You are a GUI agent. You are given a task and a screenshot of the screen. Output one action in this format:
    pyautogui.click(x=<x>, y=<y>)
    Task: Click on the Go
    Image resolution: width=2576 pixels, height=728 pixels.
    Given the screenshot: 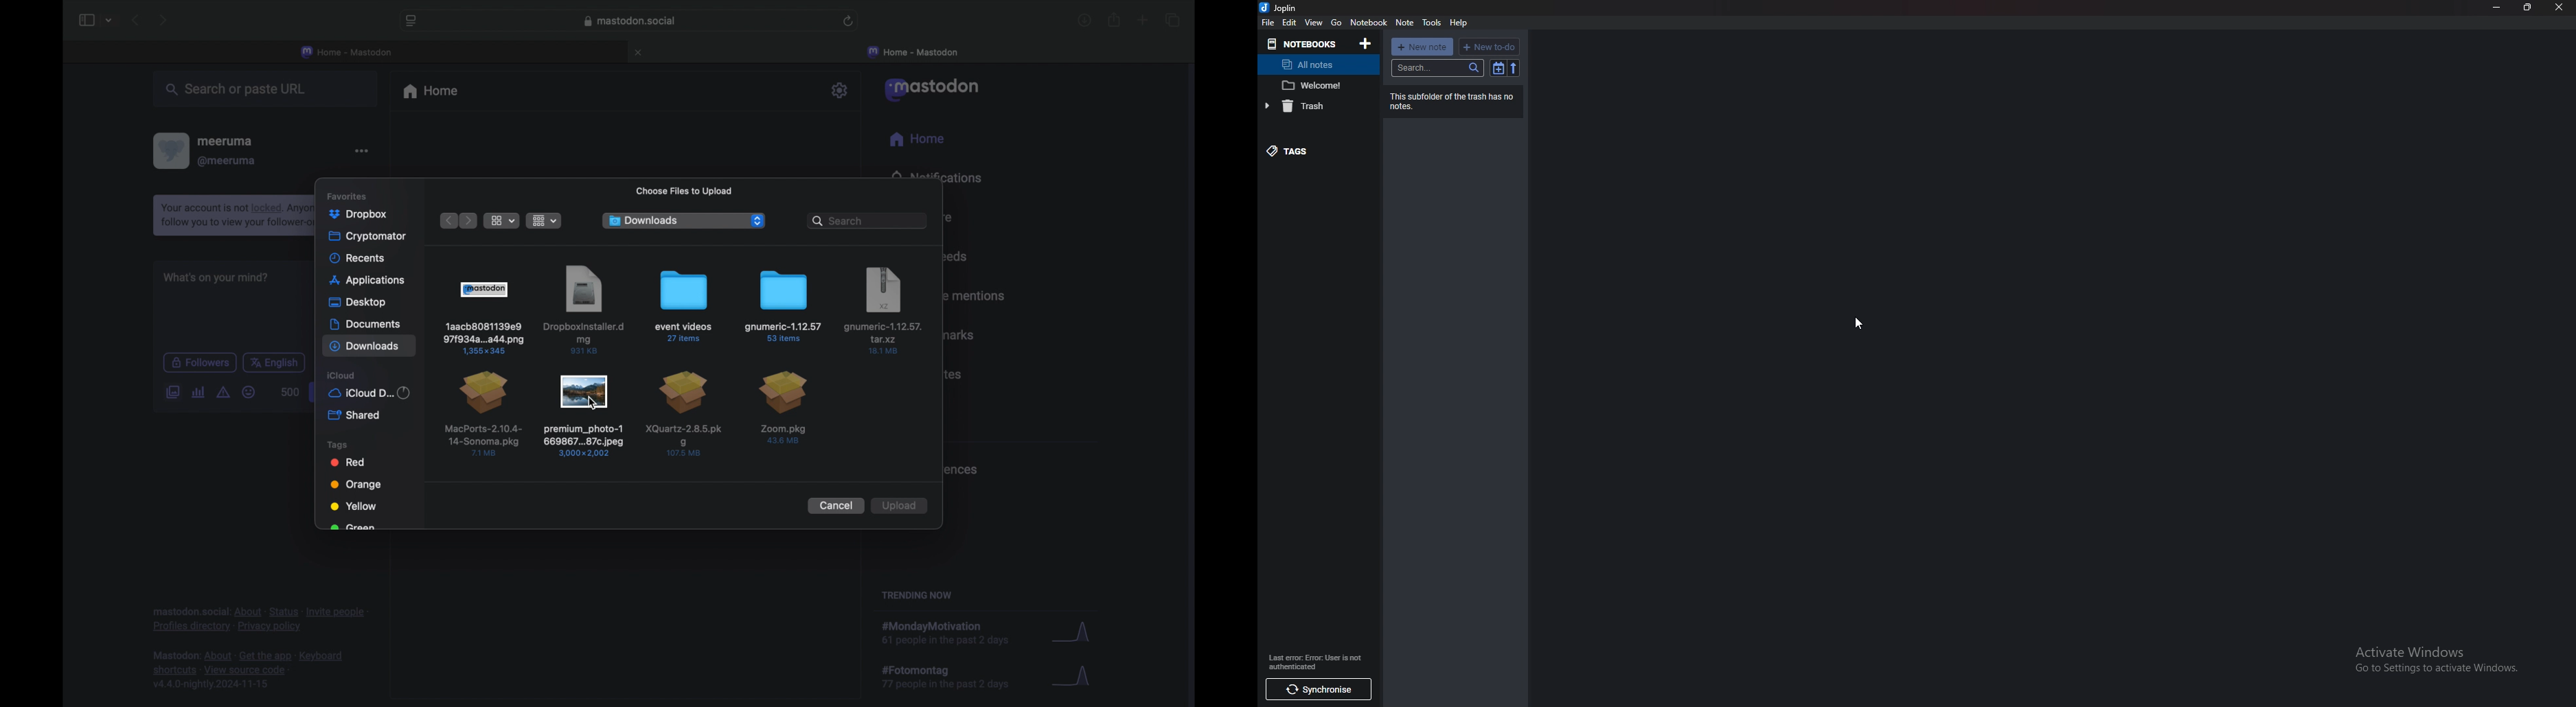 What is the action you would take?
    pyautogui.click(x=1336, y=22)
    